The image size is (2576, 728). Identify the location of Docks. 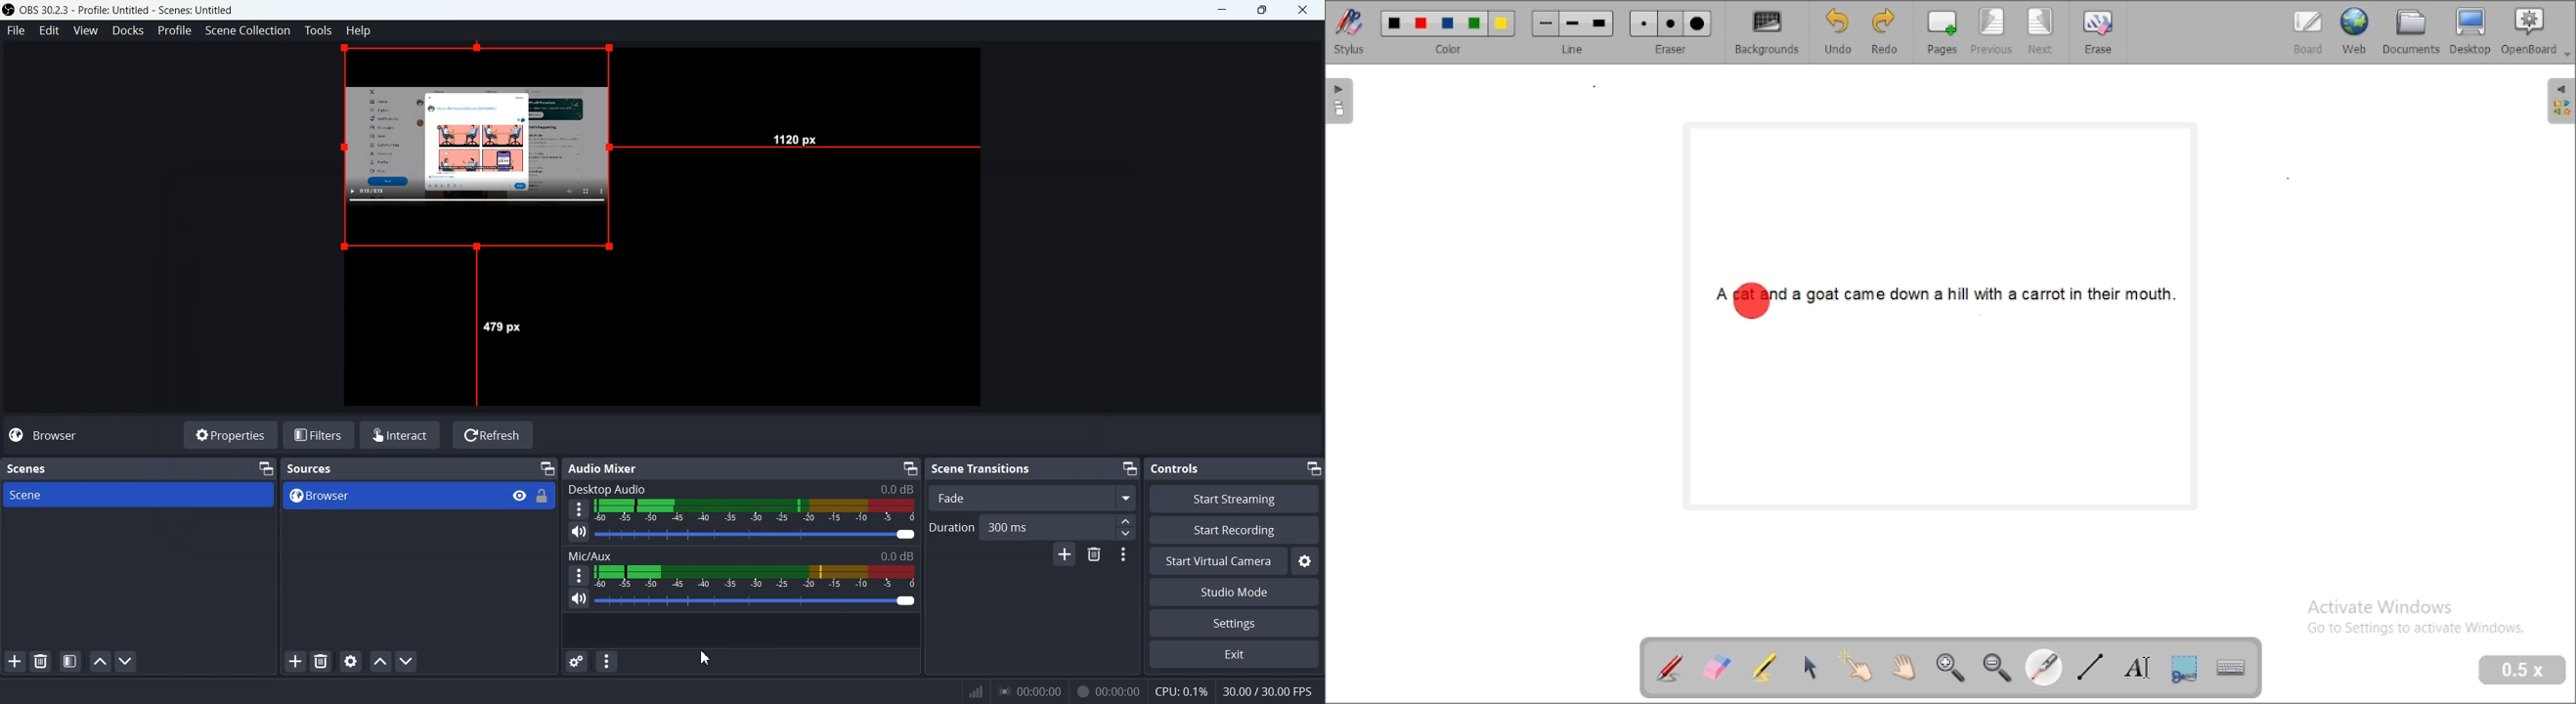
(128, 31).